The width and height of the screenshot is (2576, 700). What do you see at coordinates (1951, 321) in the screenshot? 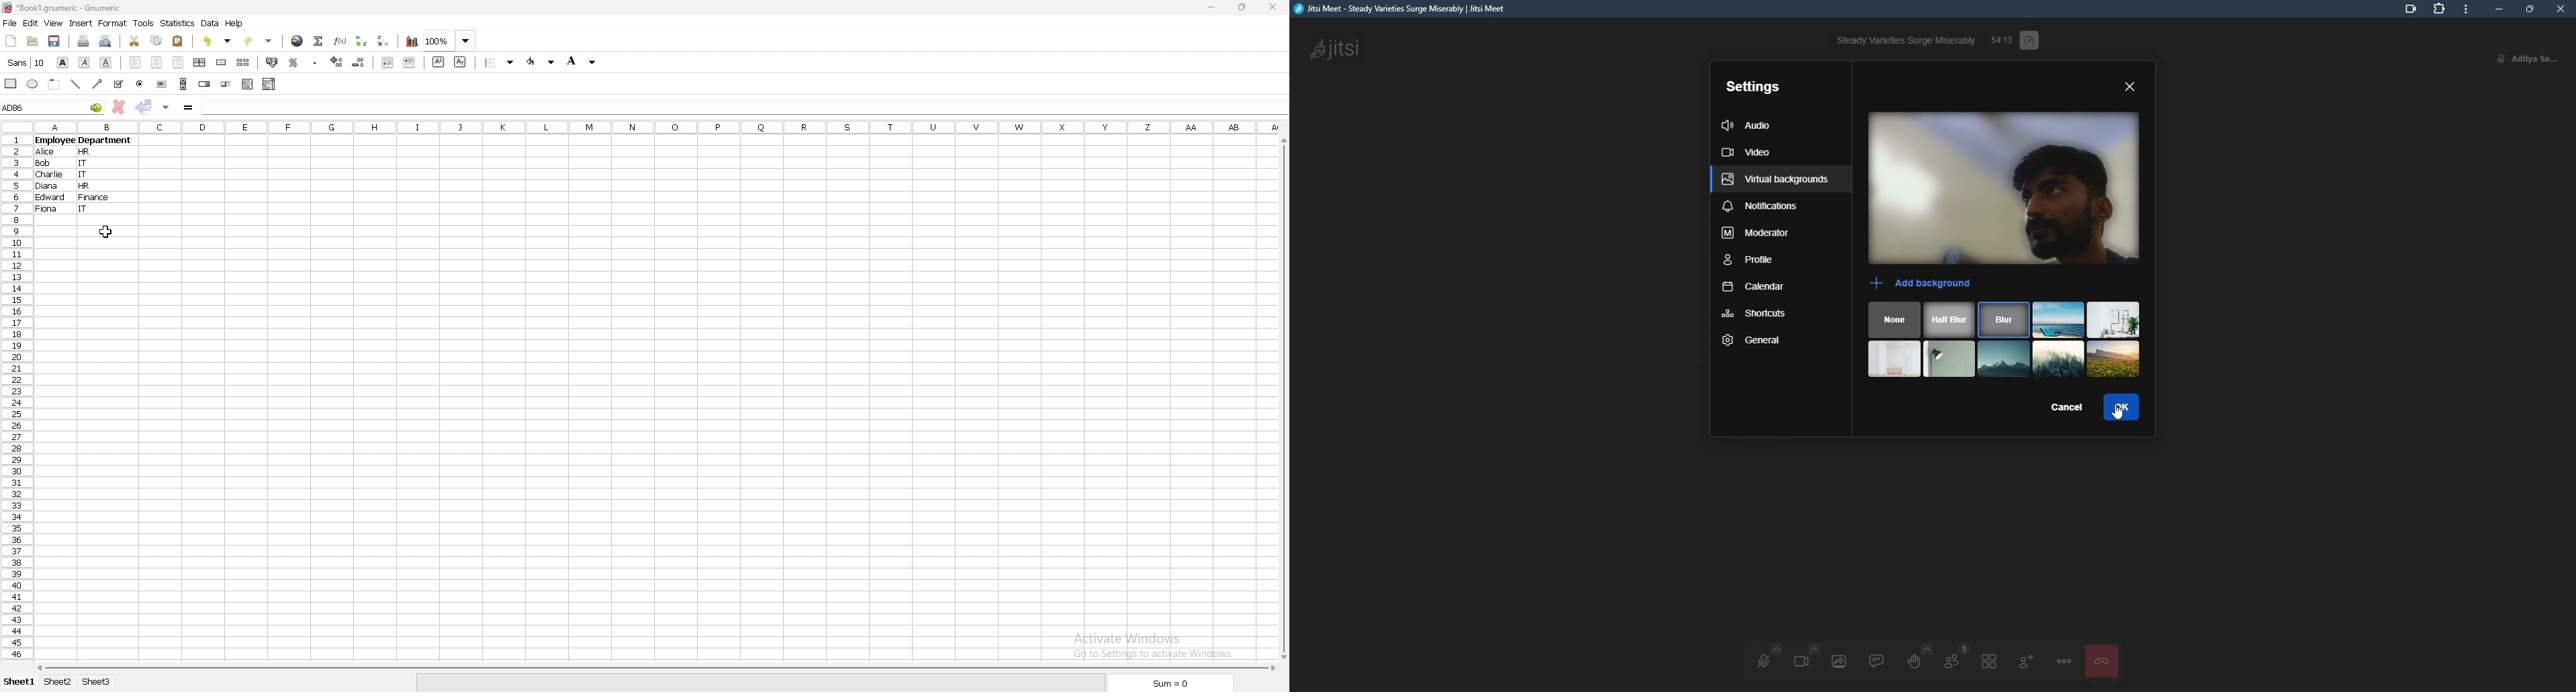
I see `half blur` at bounding box center [1951, 321].